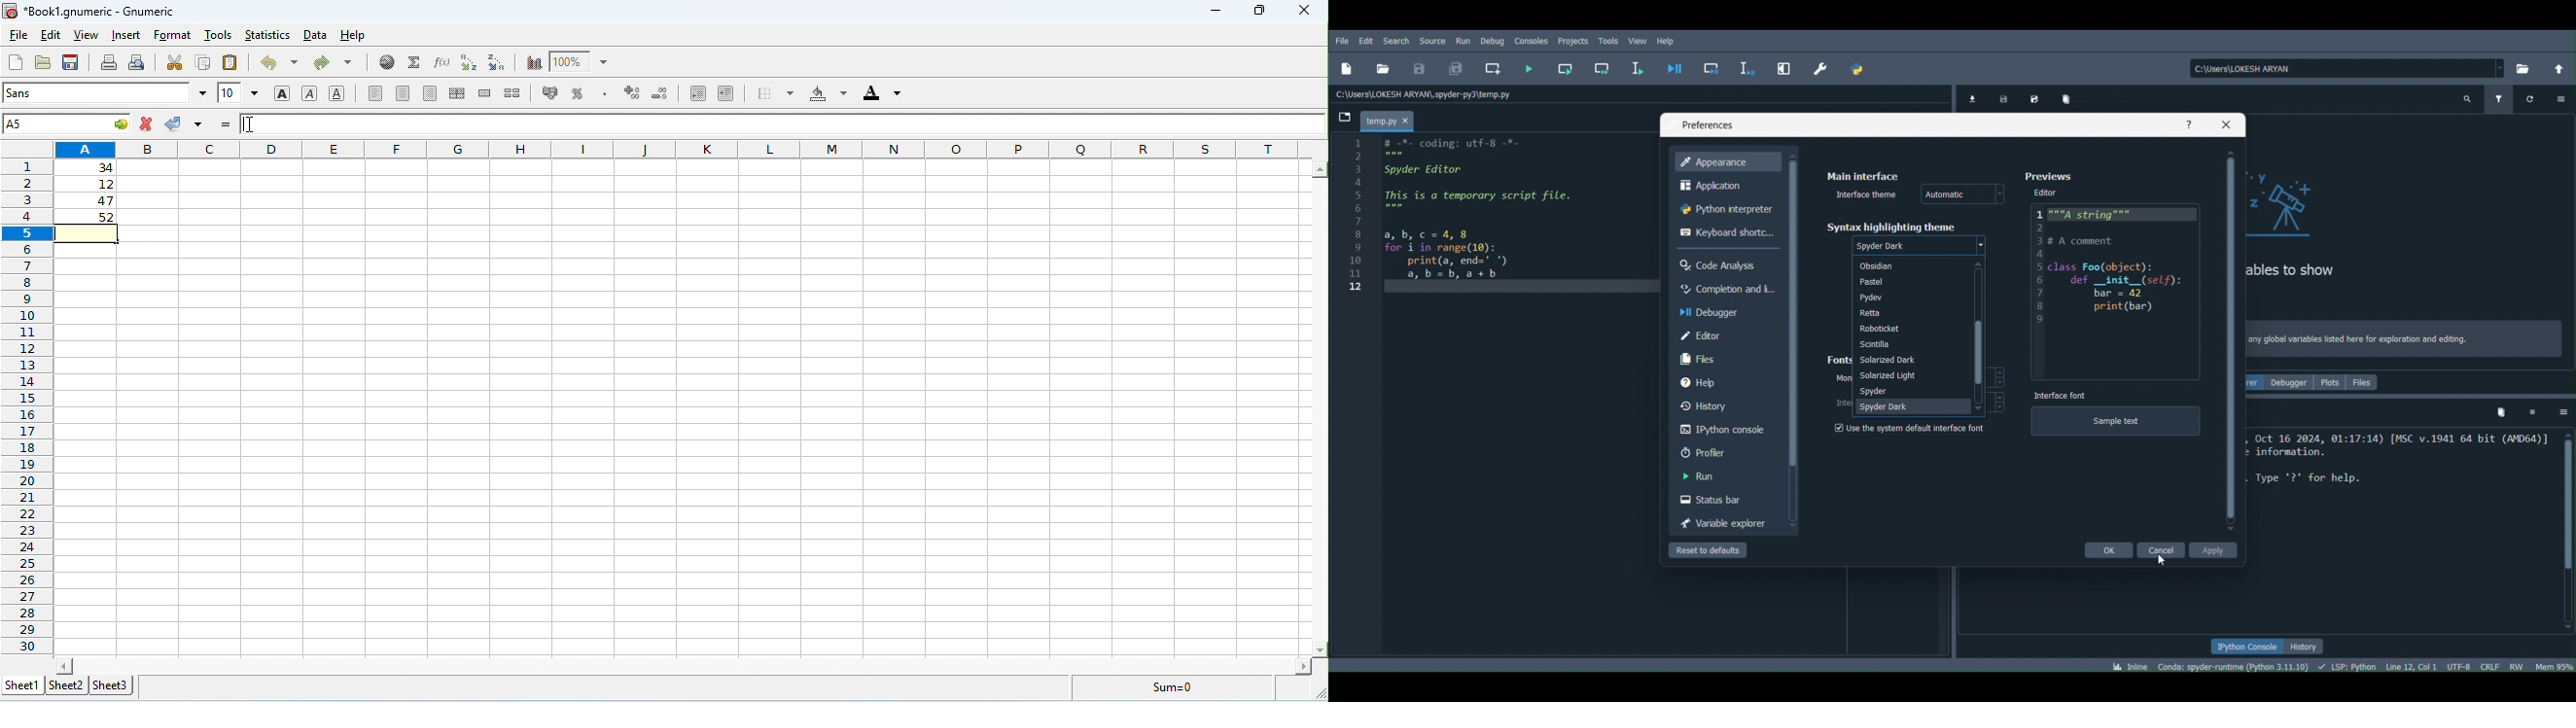 This screenshot has height=728, width=2576. Describe the element at coordinates (1492, 38) in the screenshot. I see `Debug` at that location.